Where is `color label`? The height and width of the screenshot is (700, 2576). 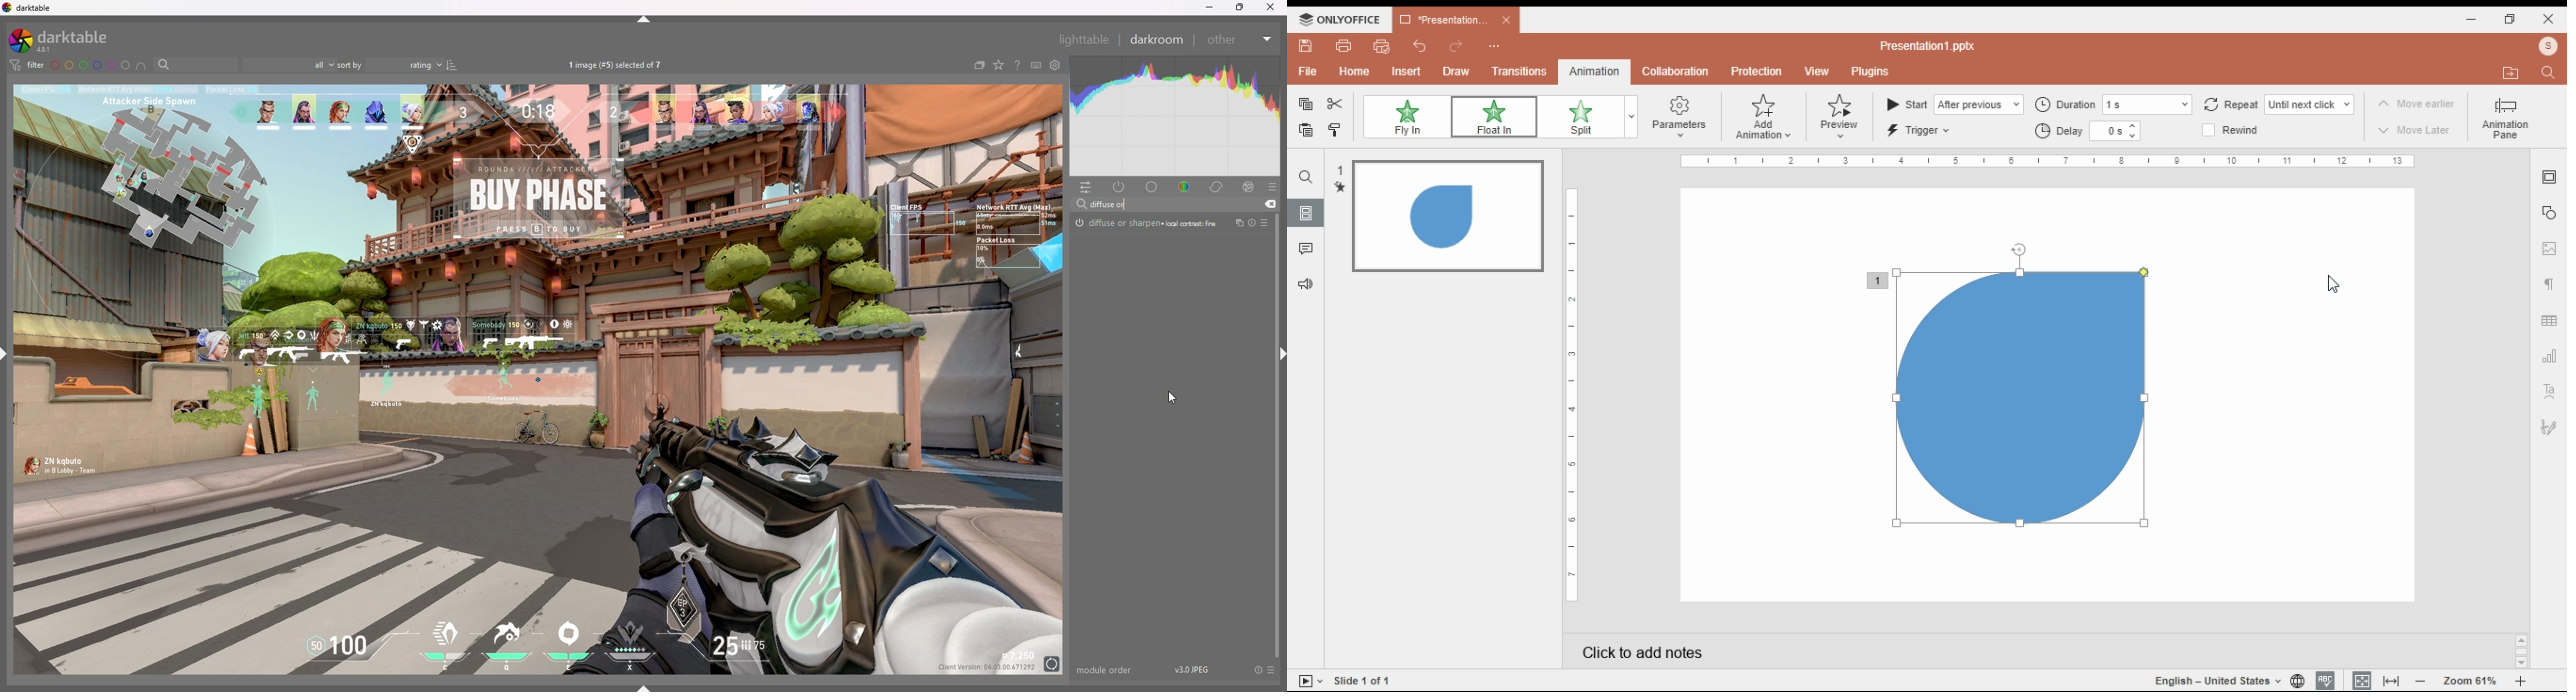
color label is located at coordinates (91, 65).